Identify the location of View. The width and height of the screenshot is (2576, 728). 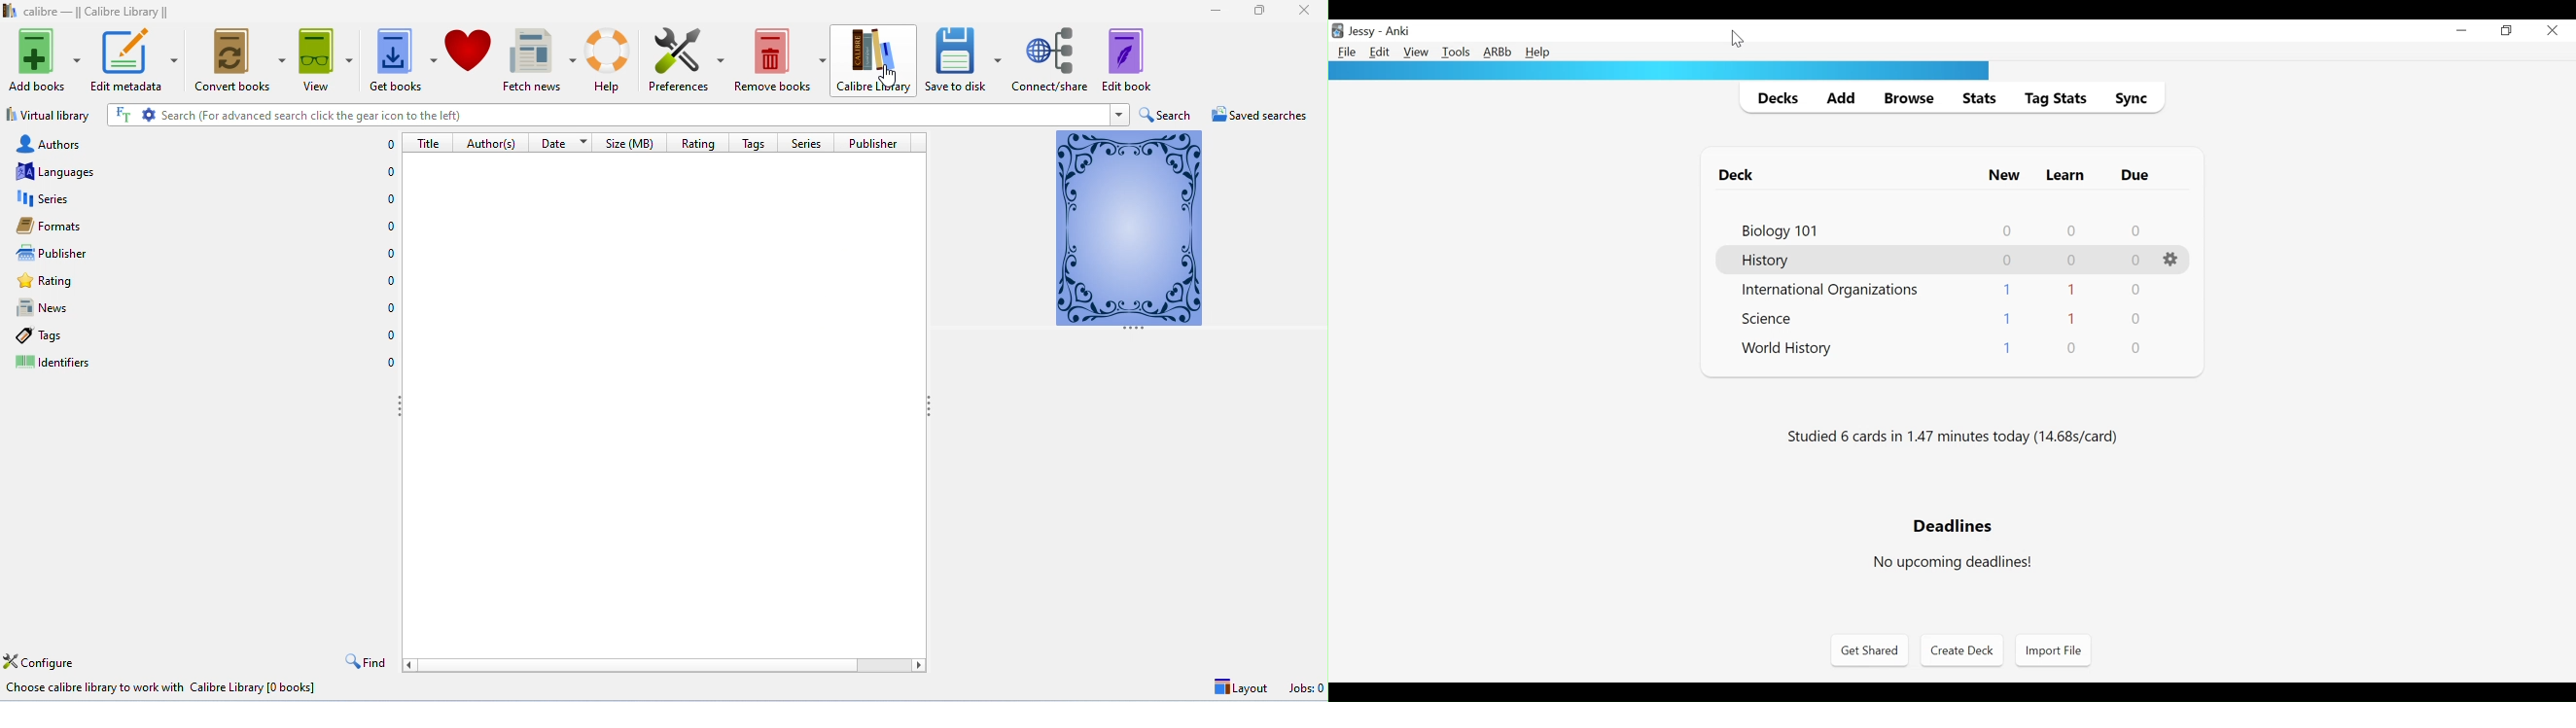
(1415, 53).